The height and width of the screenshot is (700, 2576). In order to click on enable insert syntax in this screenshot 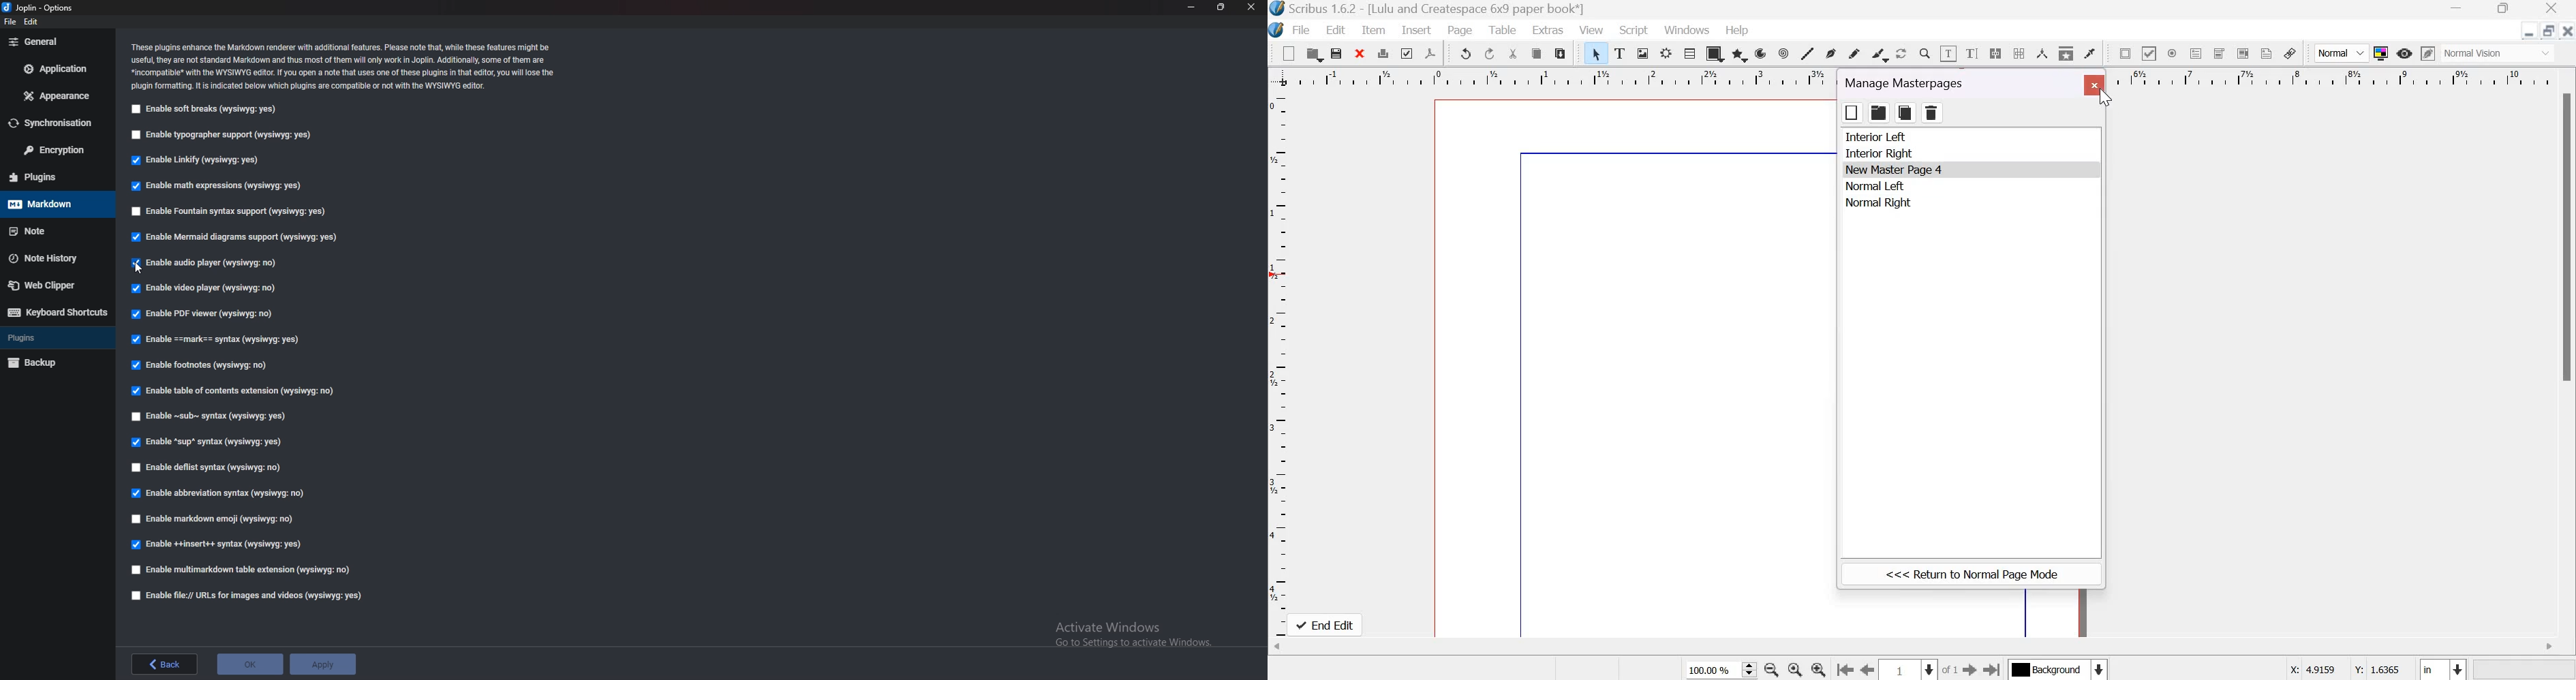, I will do `click(219, 545)`.